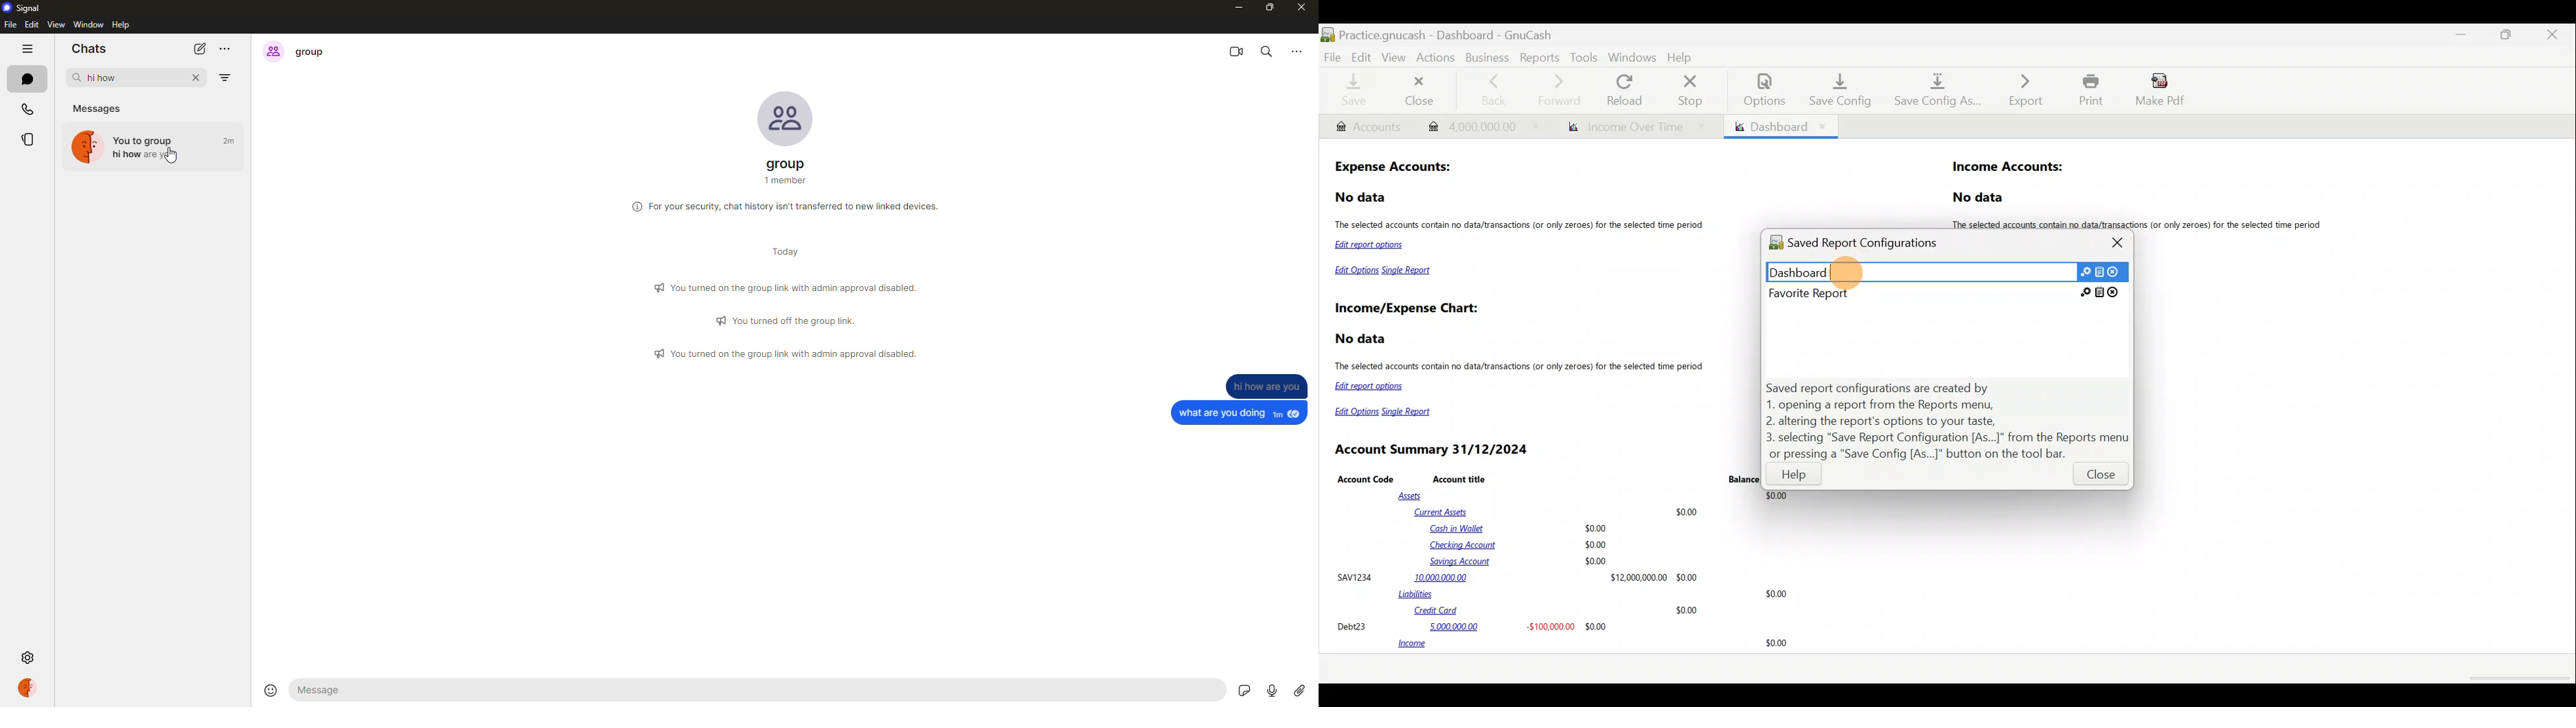 Image resolution: width=2576 pixels, height=728 pixels. I want to click on day, so click(779, 253).